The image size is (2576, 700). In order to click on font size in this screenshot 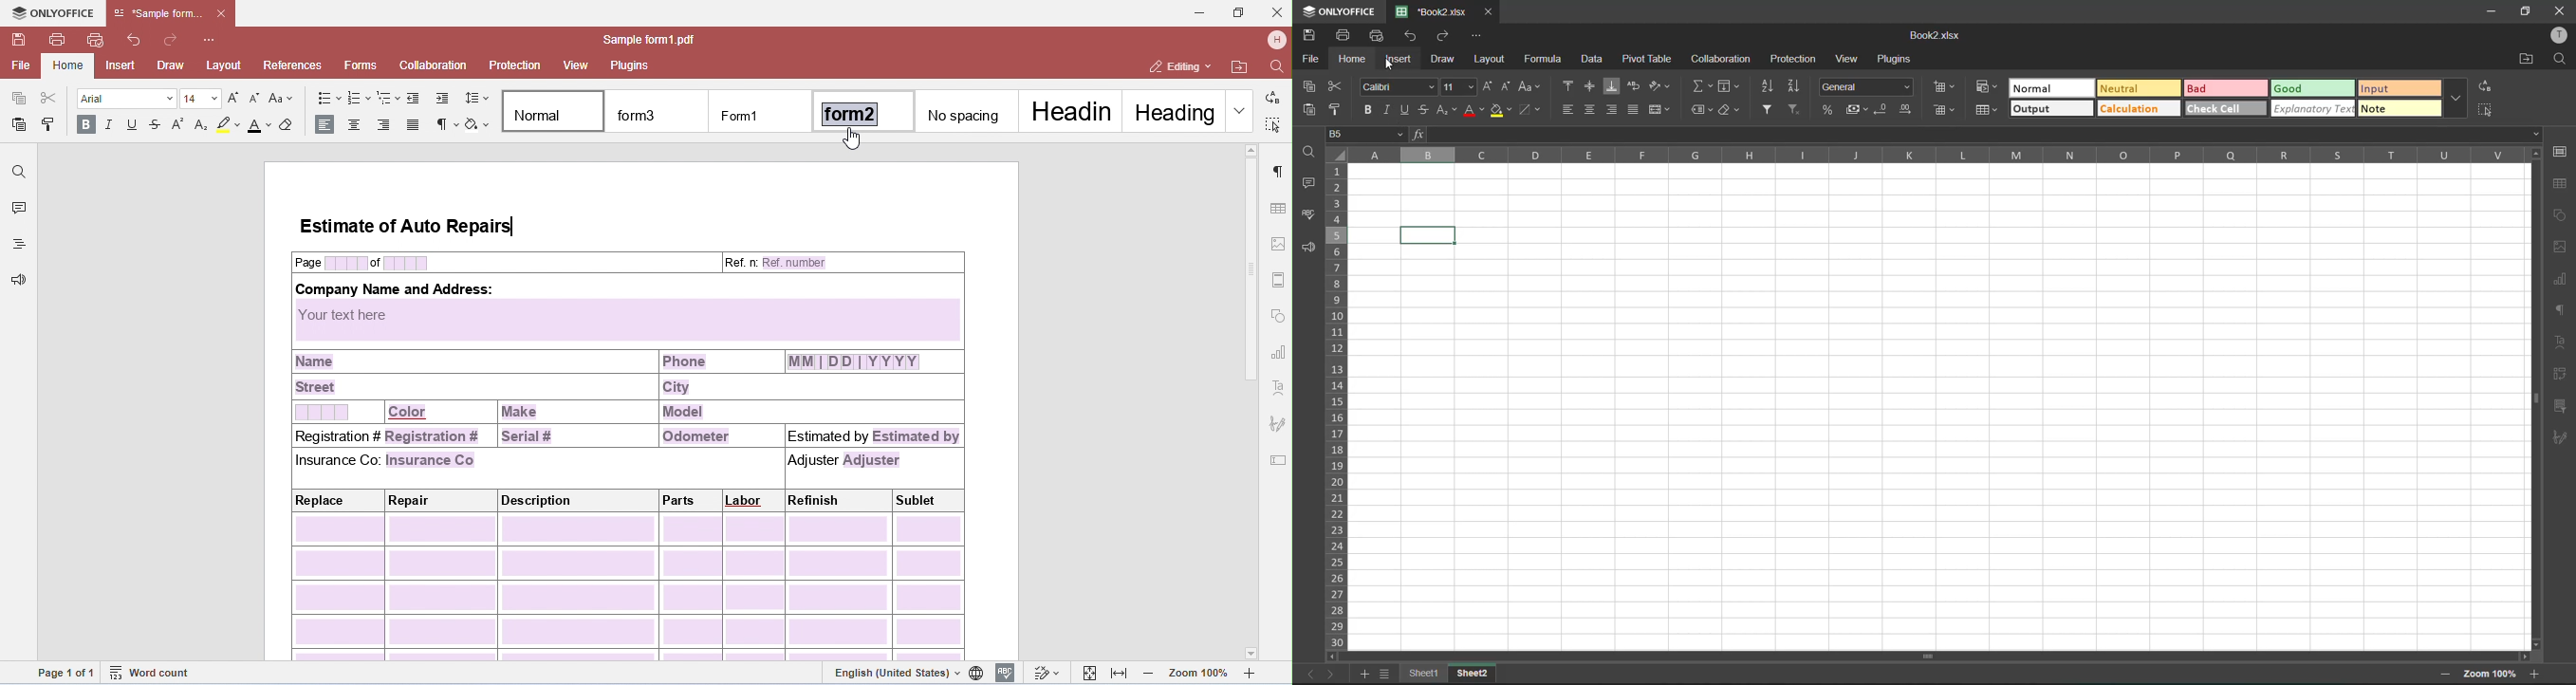, I will do `click(1456, 86)`.